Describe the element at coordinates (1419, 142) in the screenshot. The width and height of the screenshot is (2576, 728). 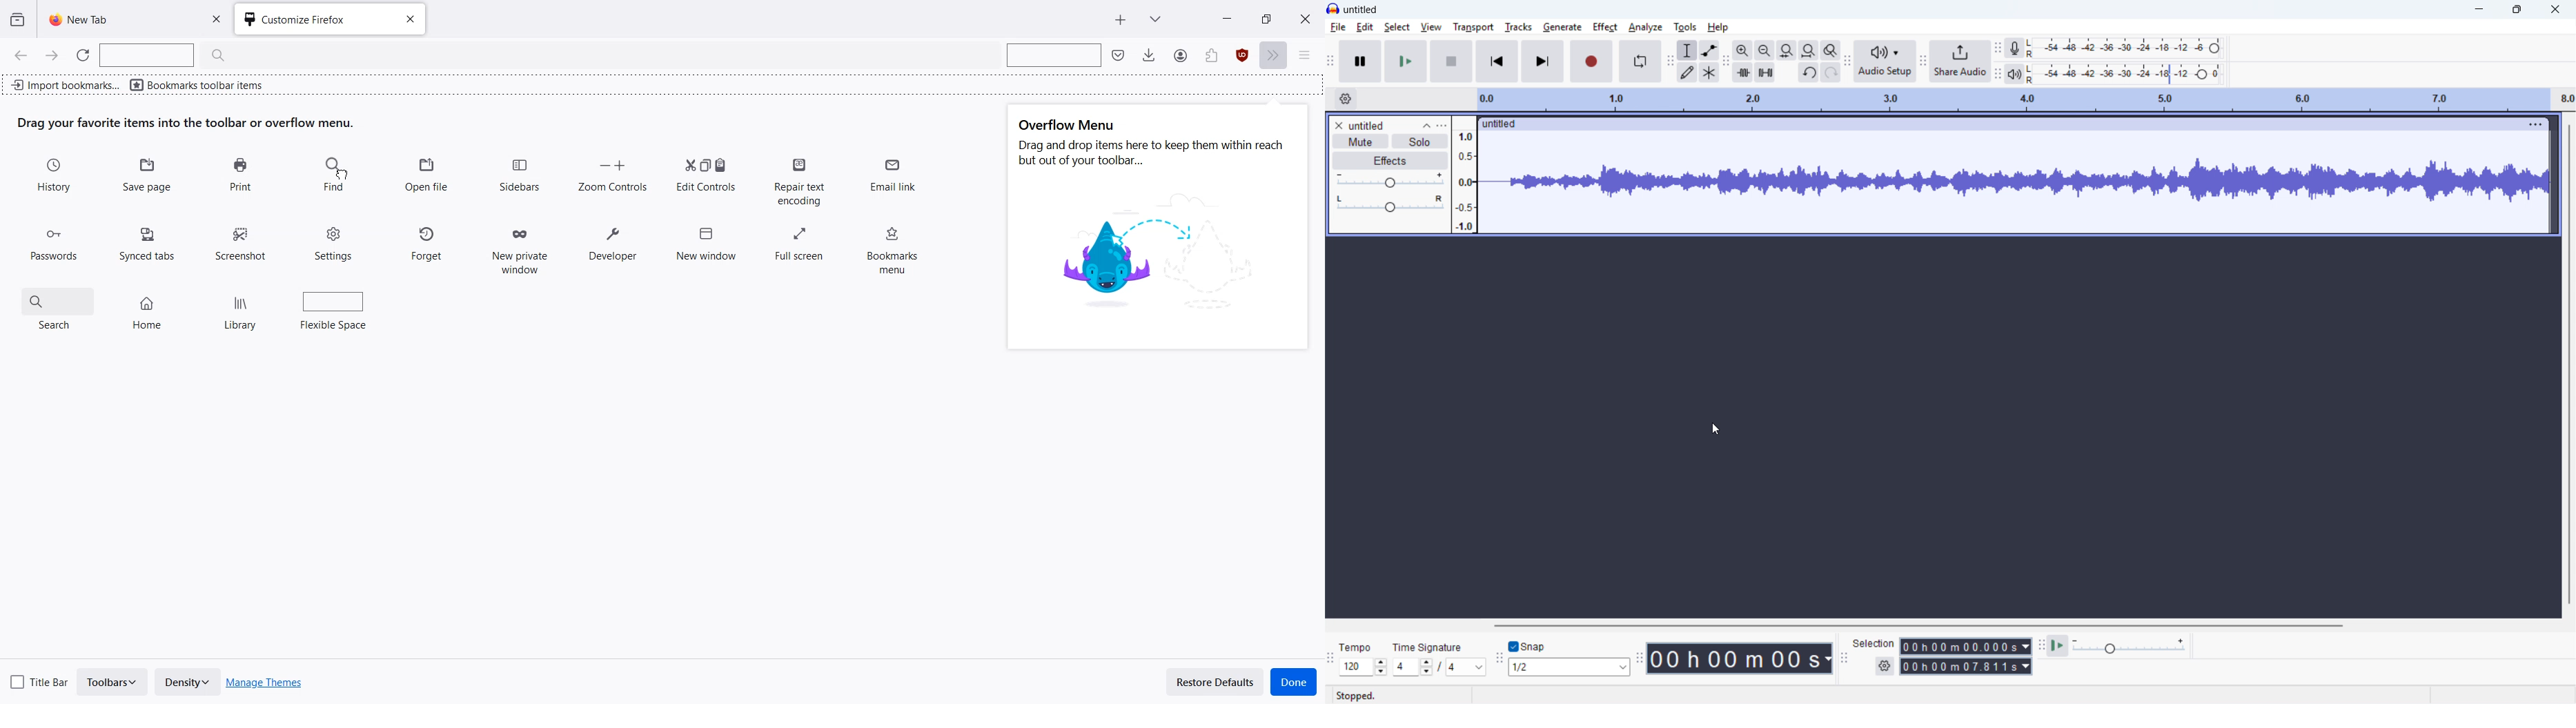
I see `solo` at that location.